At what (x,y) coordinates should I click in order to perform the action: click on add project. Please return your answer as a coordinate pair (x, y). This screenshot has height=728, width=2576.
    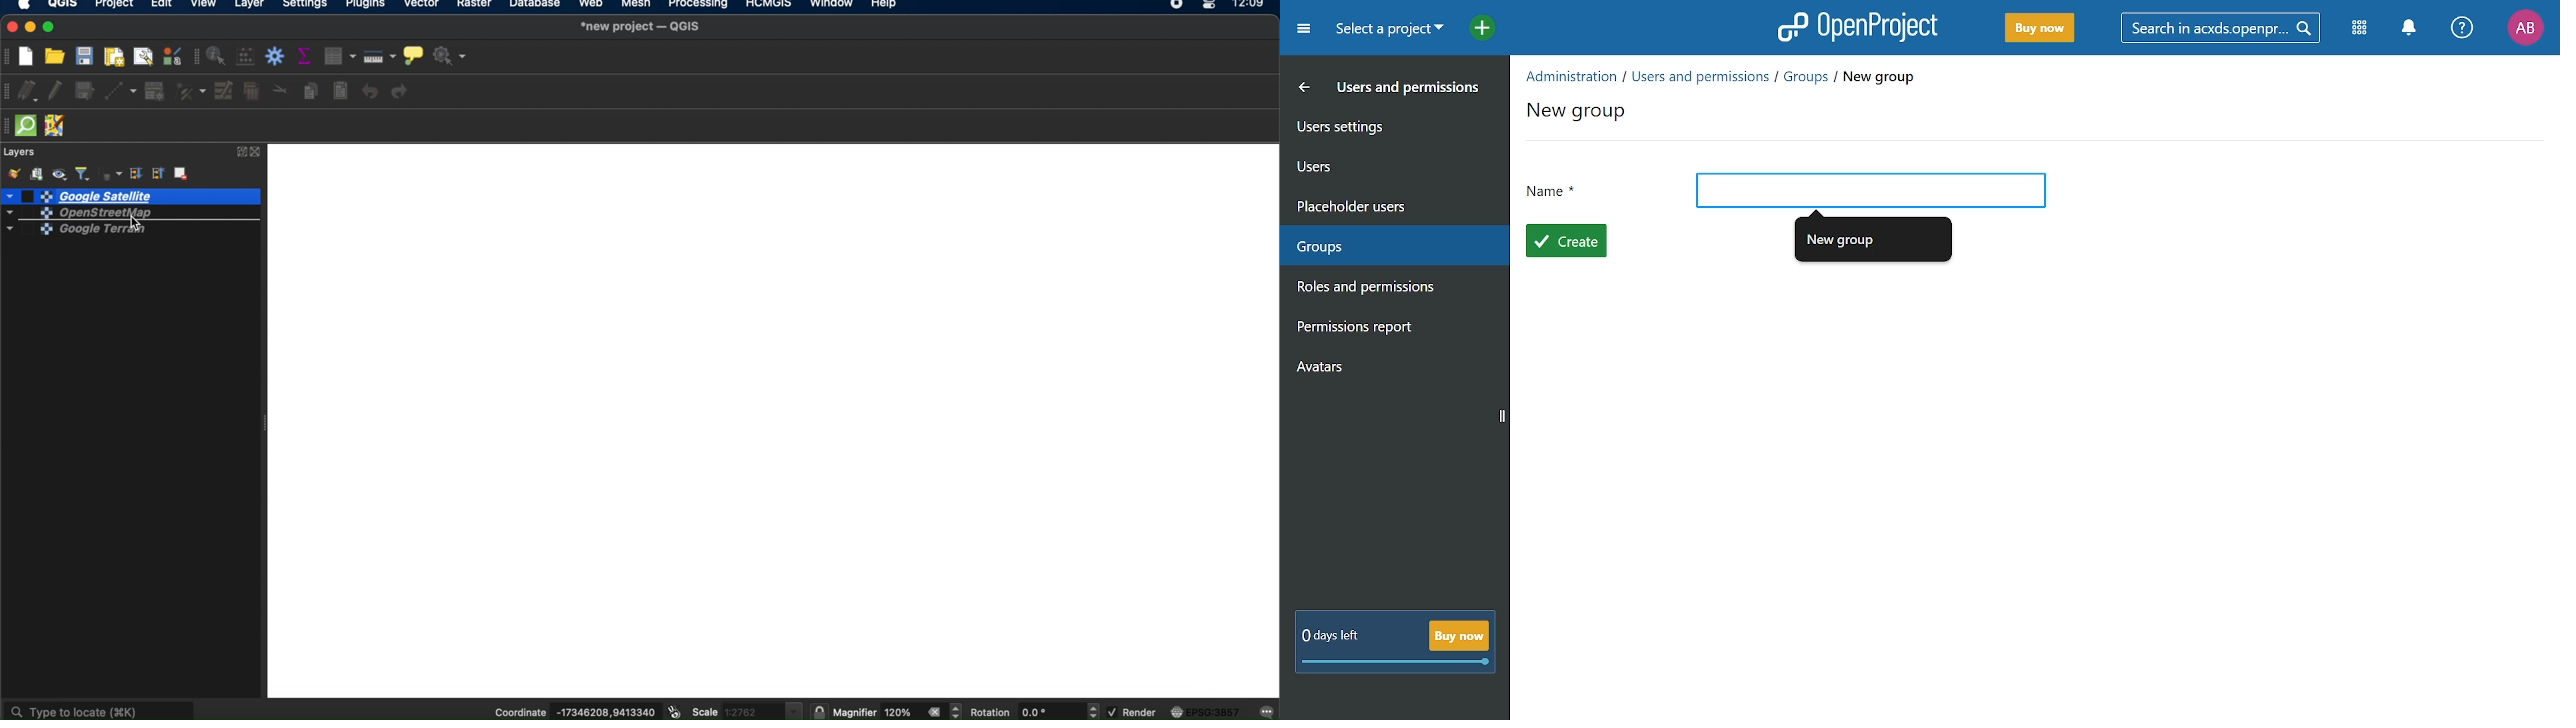
    Looking at the image, I should click on (1477, 30).